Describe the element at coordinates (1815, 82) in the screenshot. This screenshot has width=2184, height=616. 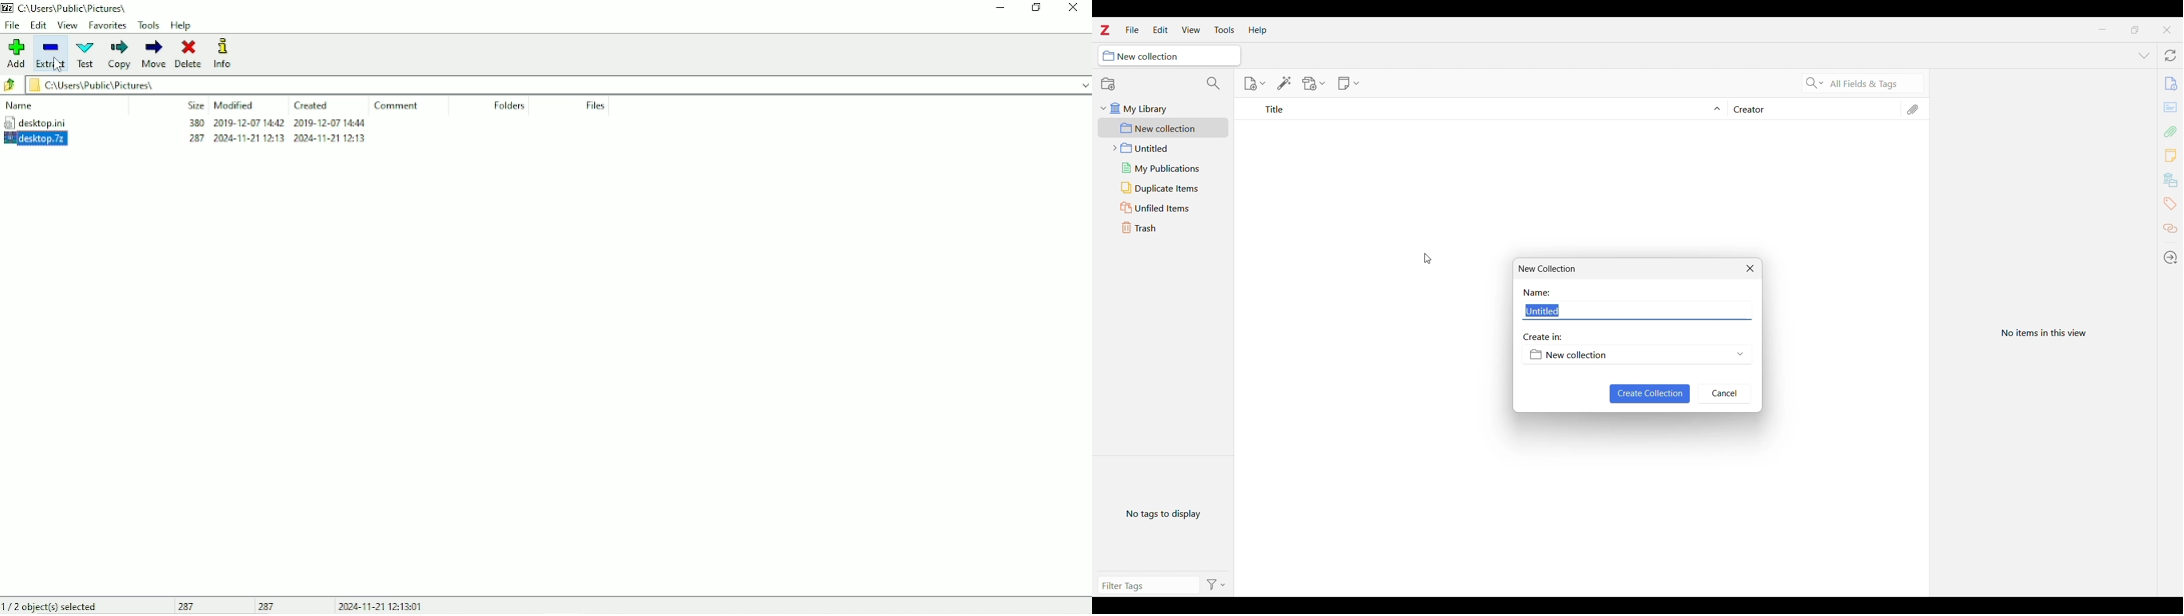
I see `Search criteria options` at that location.